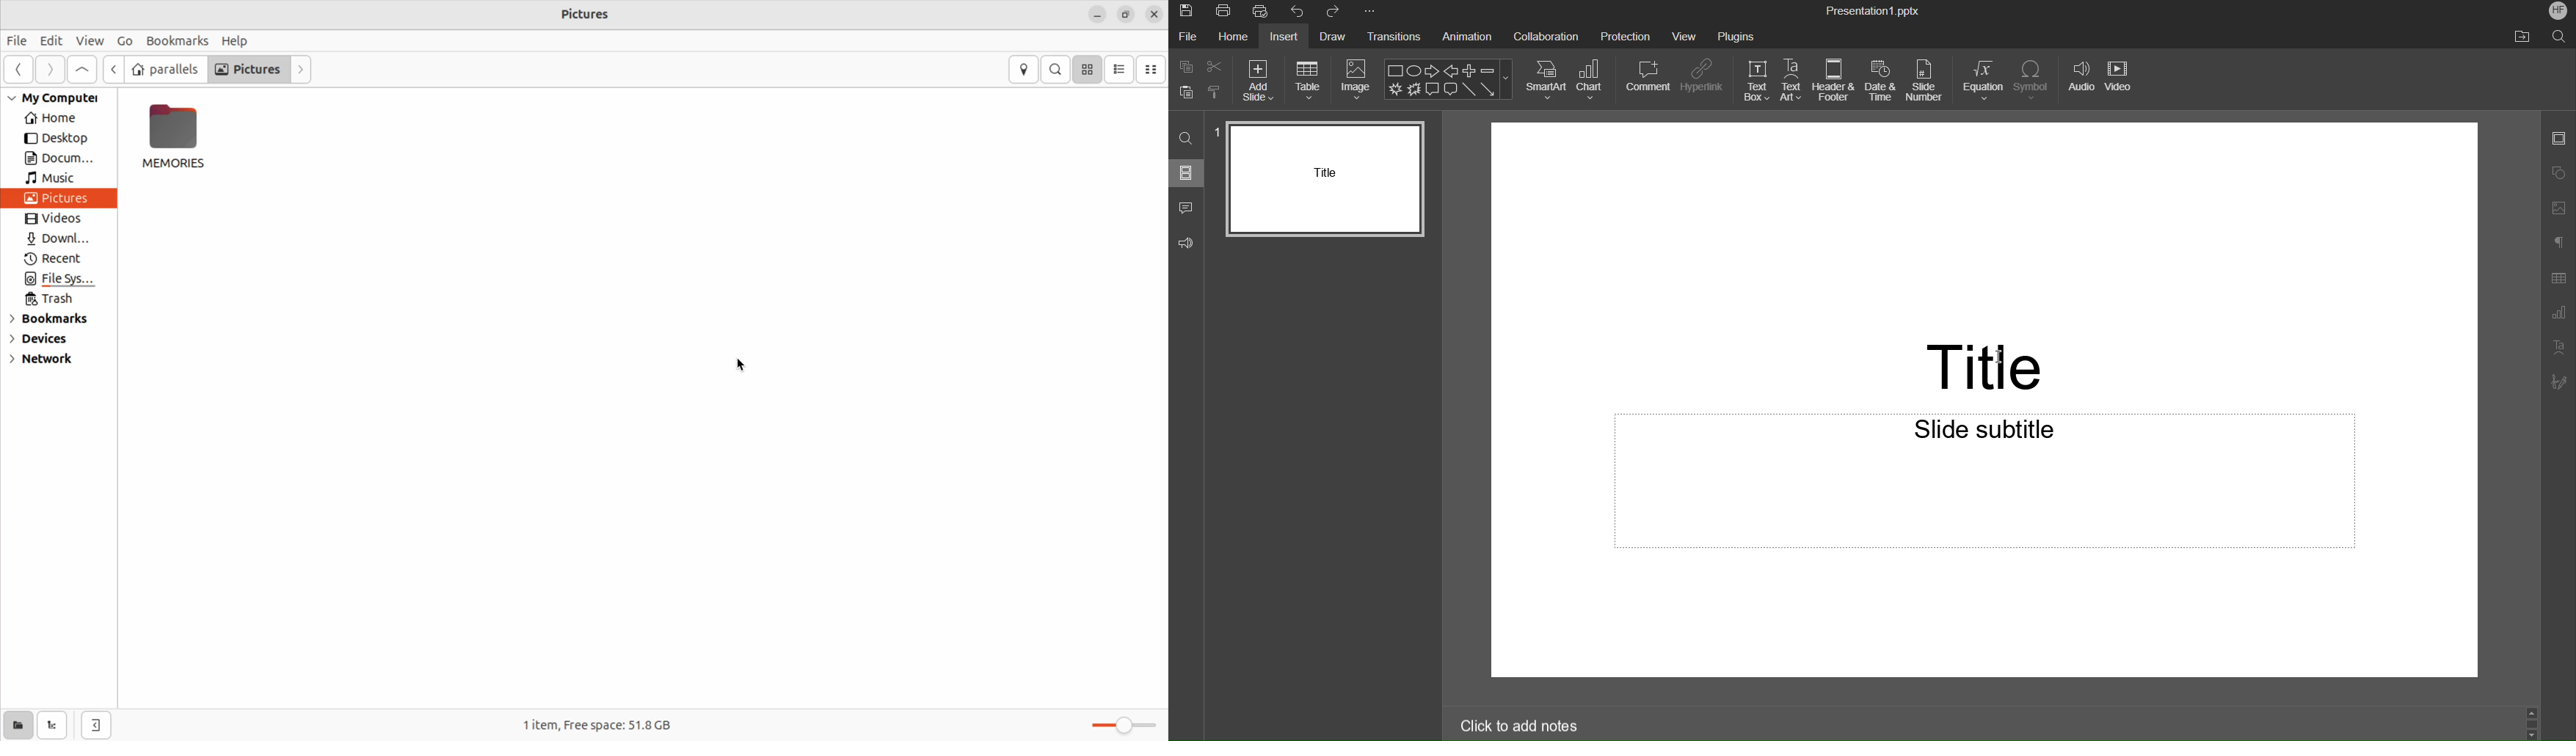 This screenshot has width=2576, height=756. Describe the element at coordinates (1356, 80) in the screenshot. I see `Image` at that location.